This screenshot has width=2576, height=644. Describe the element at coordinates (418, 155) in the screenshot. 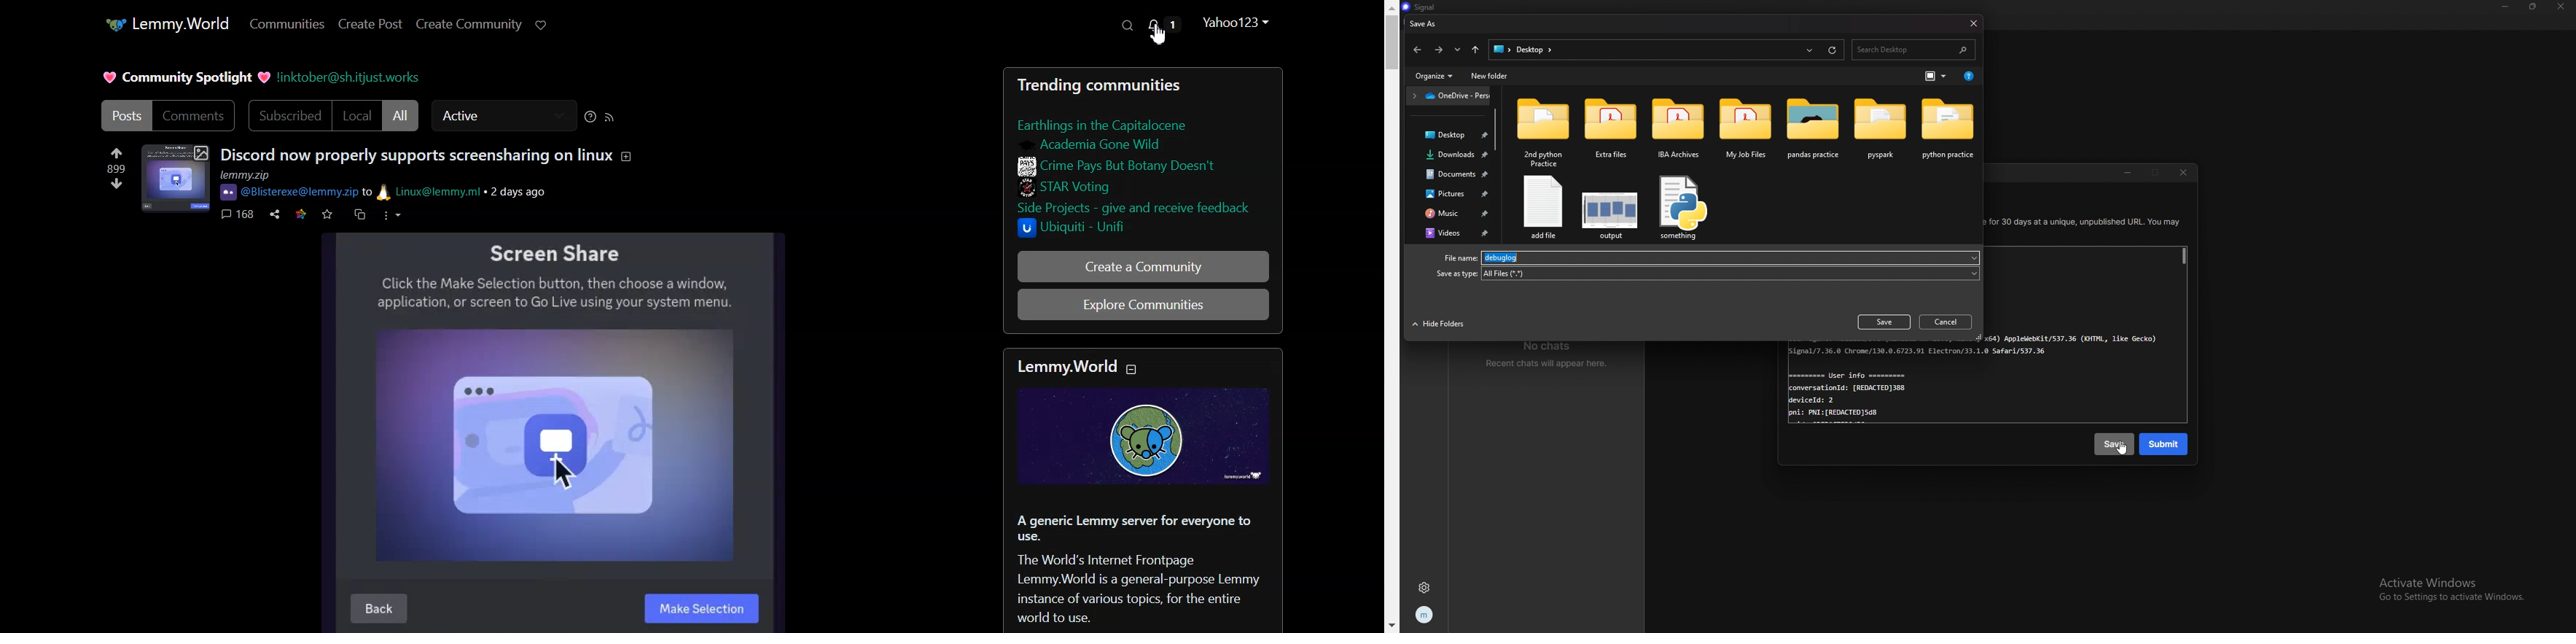

I see `Discord now properly supports screensharing on linux ©` at that location.